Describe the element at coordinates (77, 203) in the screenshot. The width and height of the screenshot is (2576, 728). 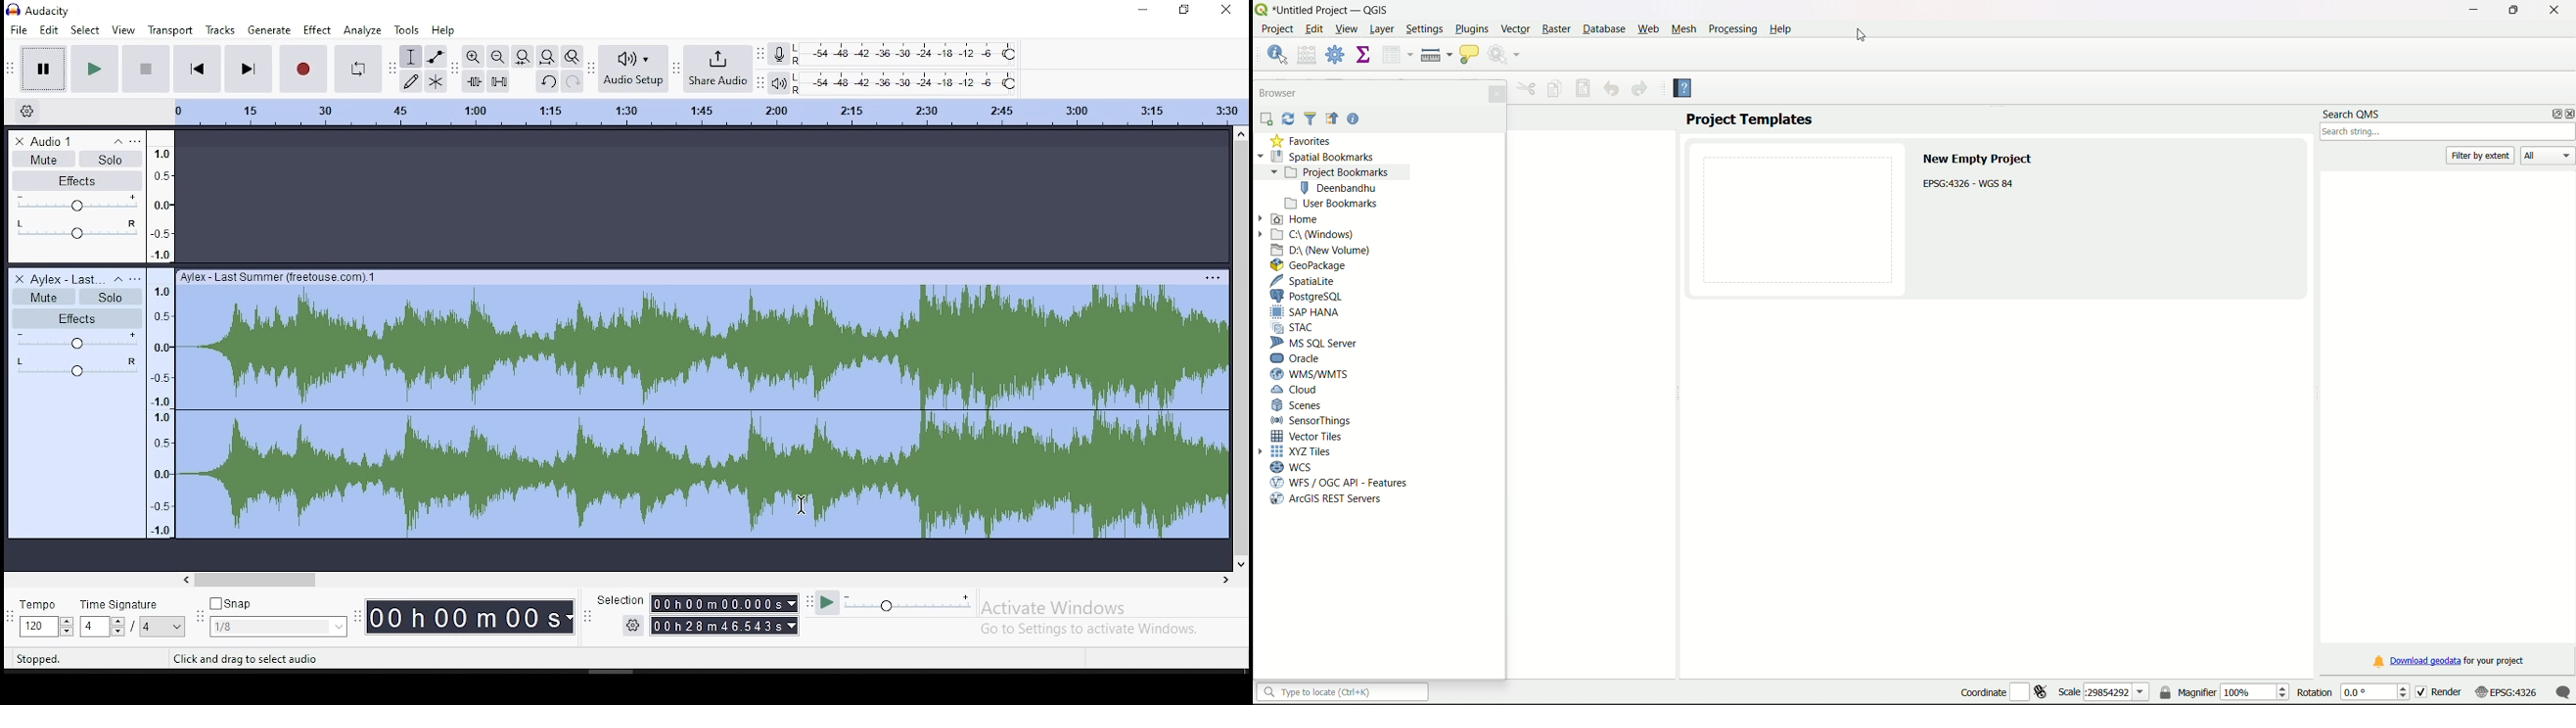
I see `volume` at that location.